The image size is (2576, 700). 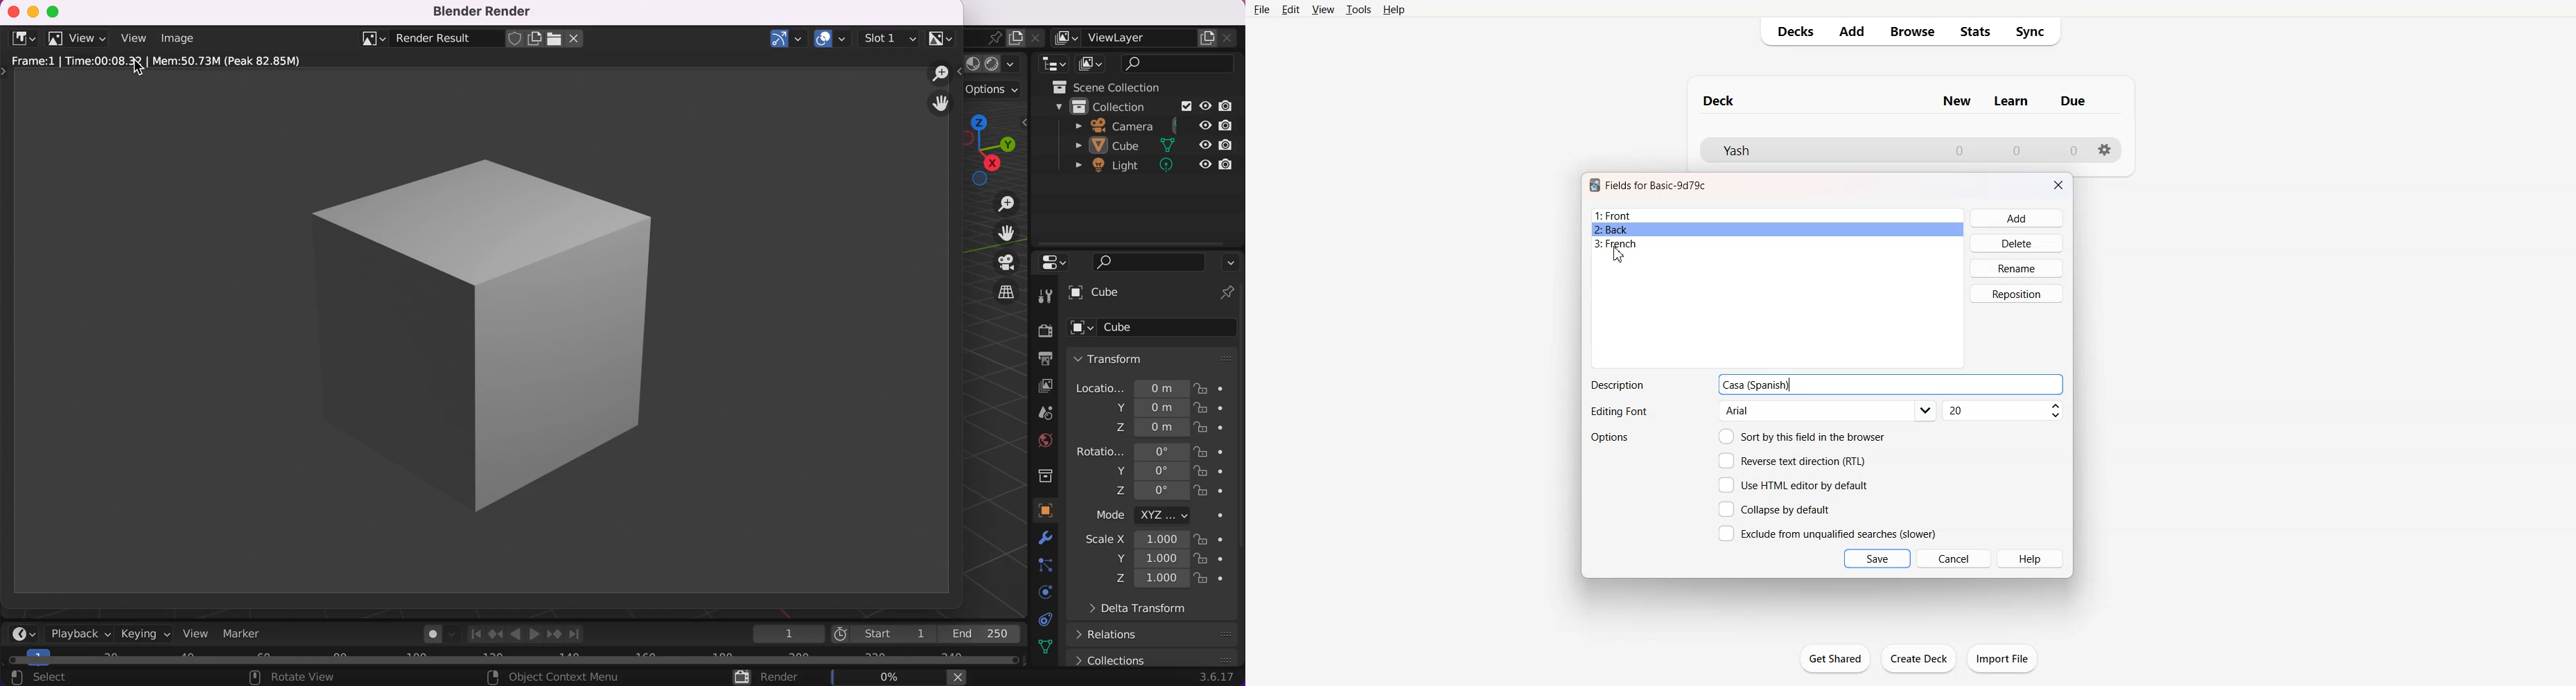 I want to click on Decks, so click(x=1791, y=31).